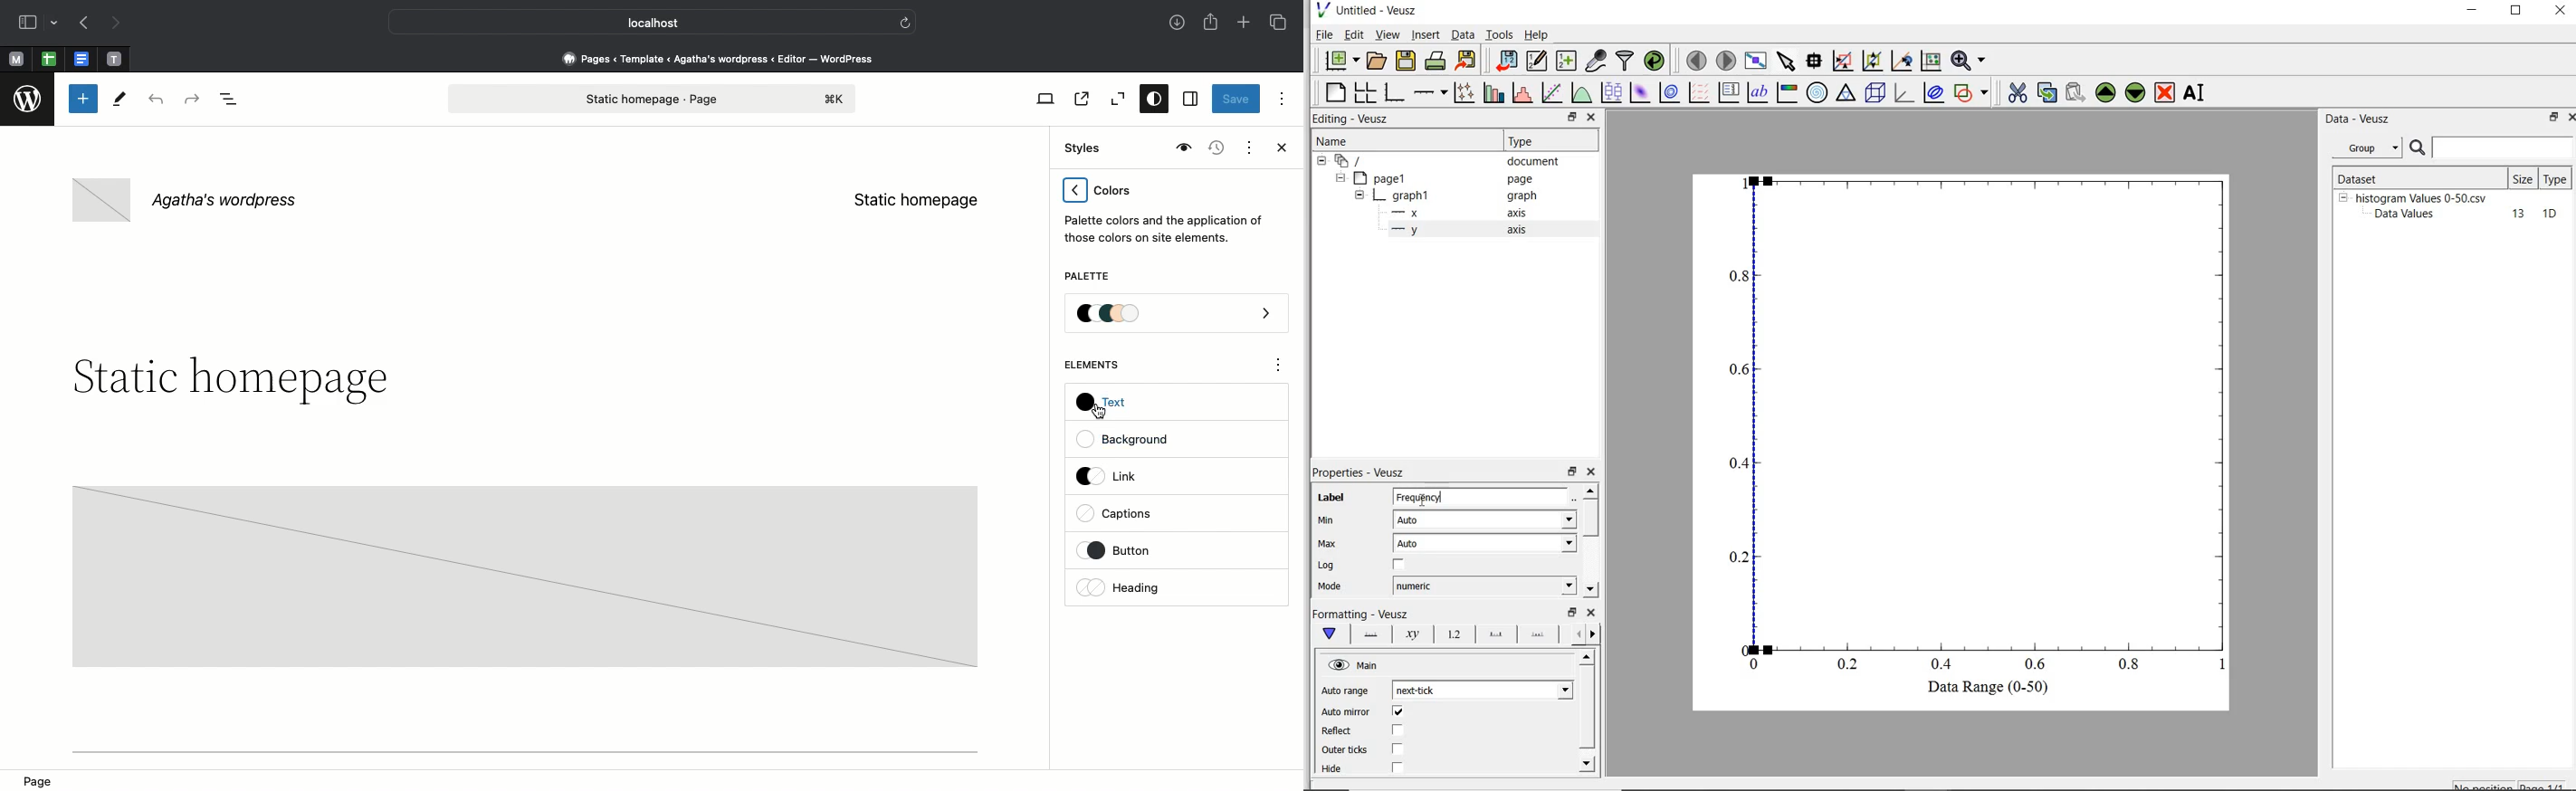 Image resolution: width=2576 pixels, height=812 pixels. I want to click on add shape, so click(1972, 94).